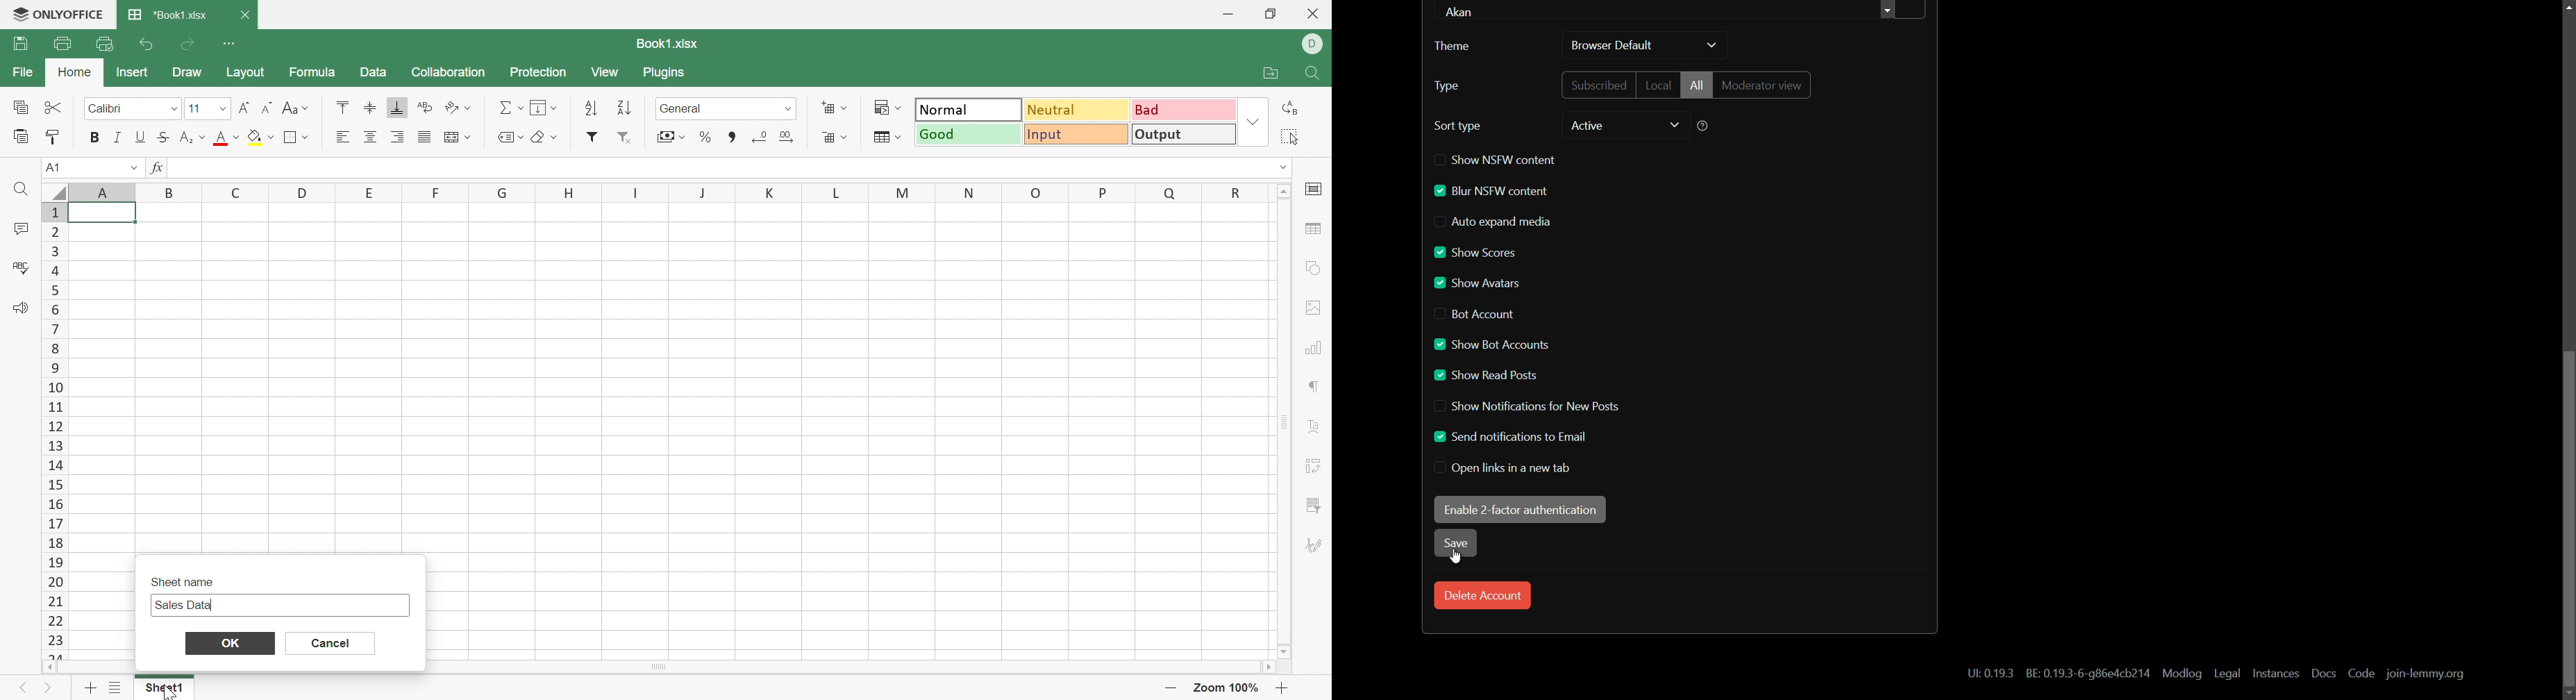  I want to click on Zoom 100%, so click(1223, 686).